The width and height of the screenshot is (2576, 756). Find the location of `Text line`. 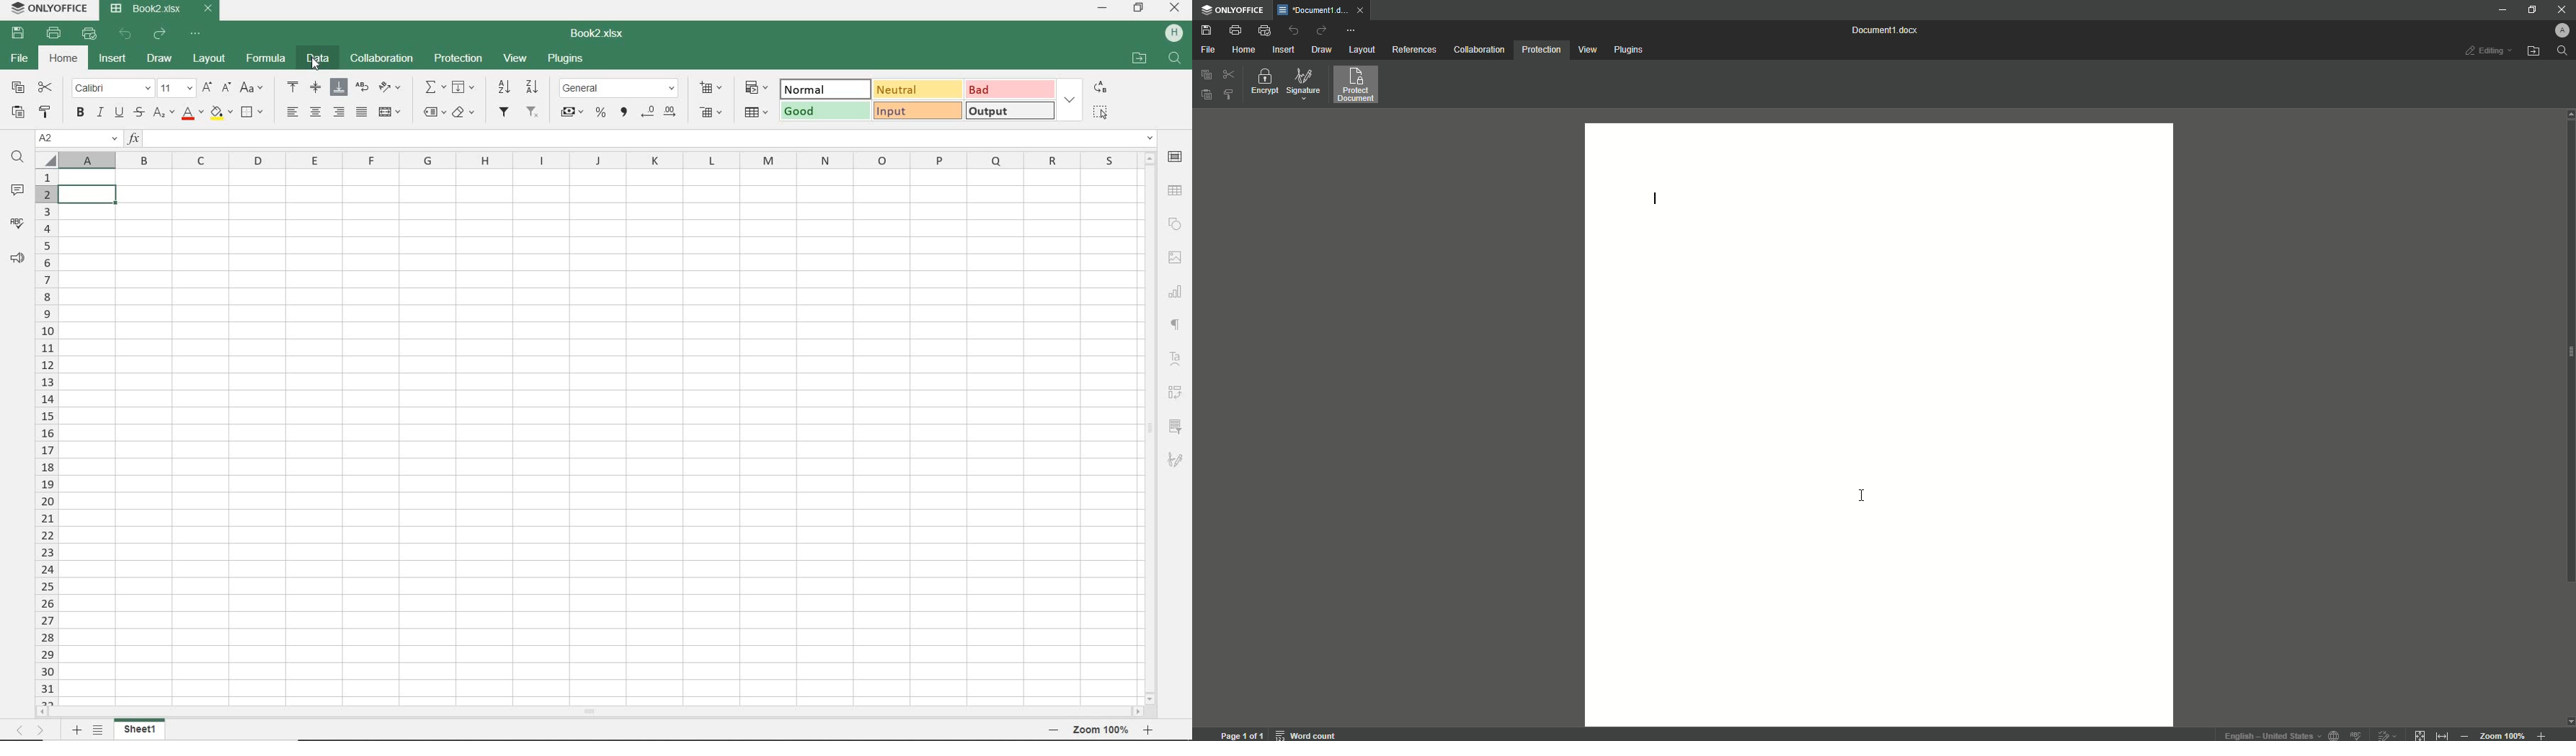

Text line is located at coordinates (1655, 200).